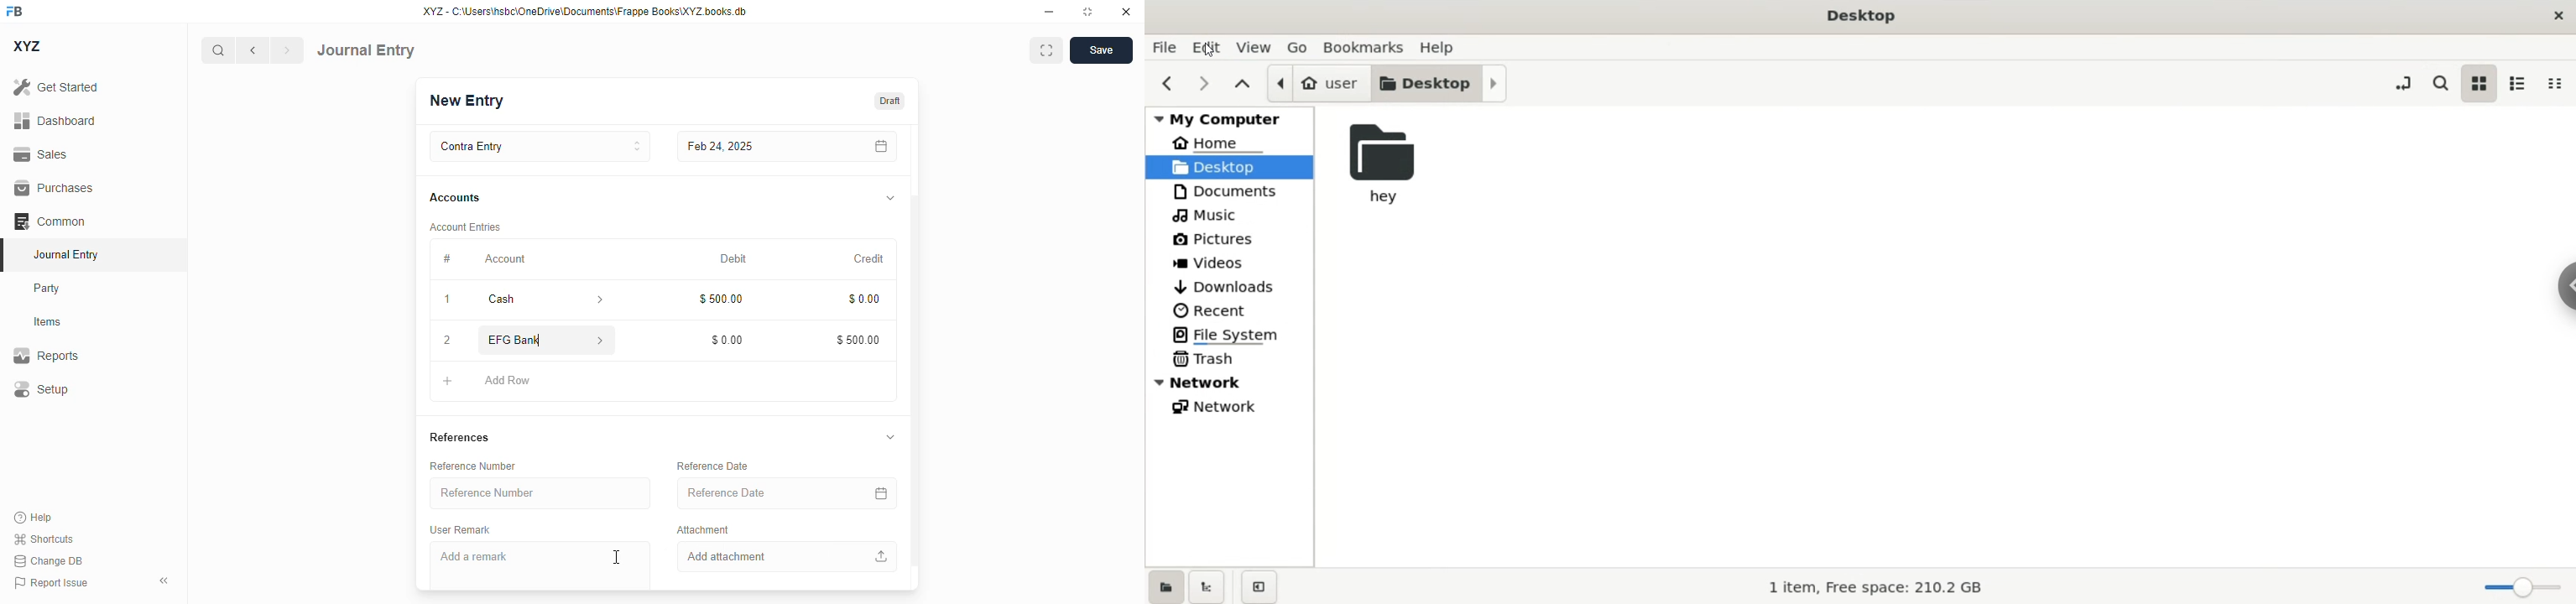  I want to click on search, so click(2441, 84).